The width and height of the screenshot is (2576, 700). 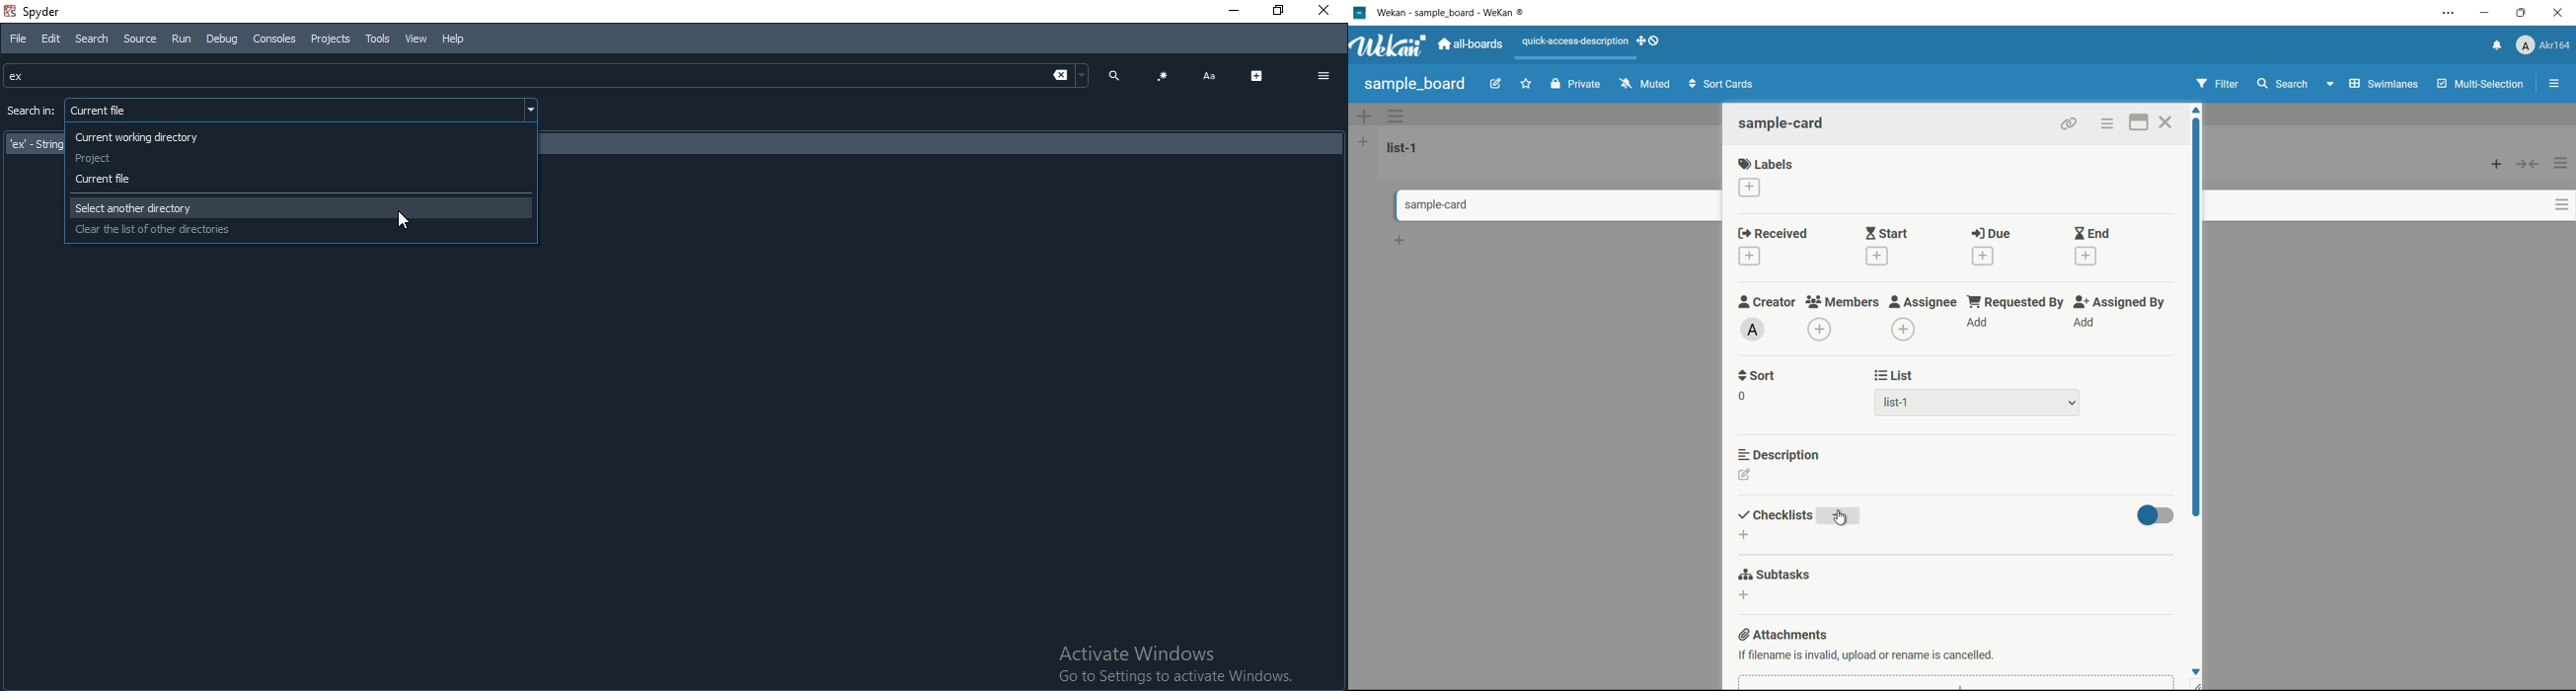 What do you see at coordinates (1875, 256) in the screenshot?
I see `add date` at bounding box center [1875, 256].